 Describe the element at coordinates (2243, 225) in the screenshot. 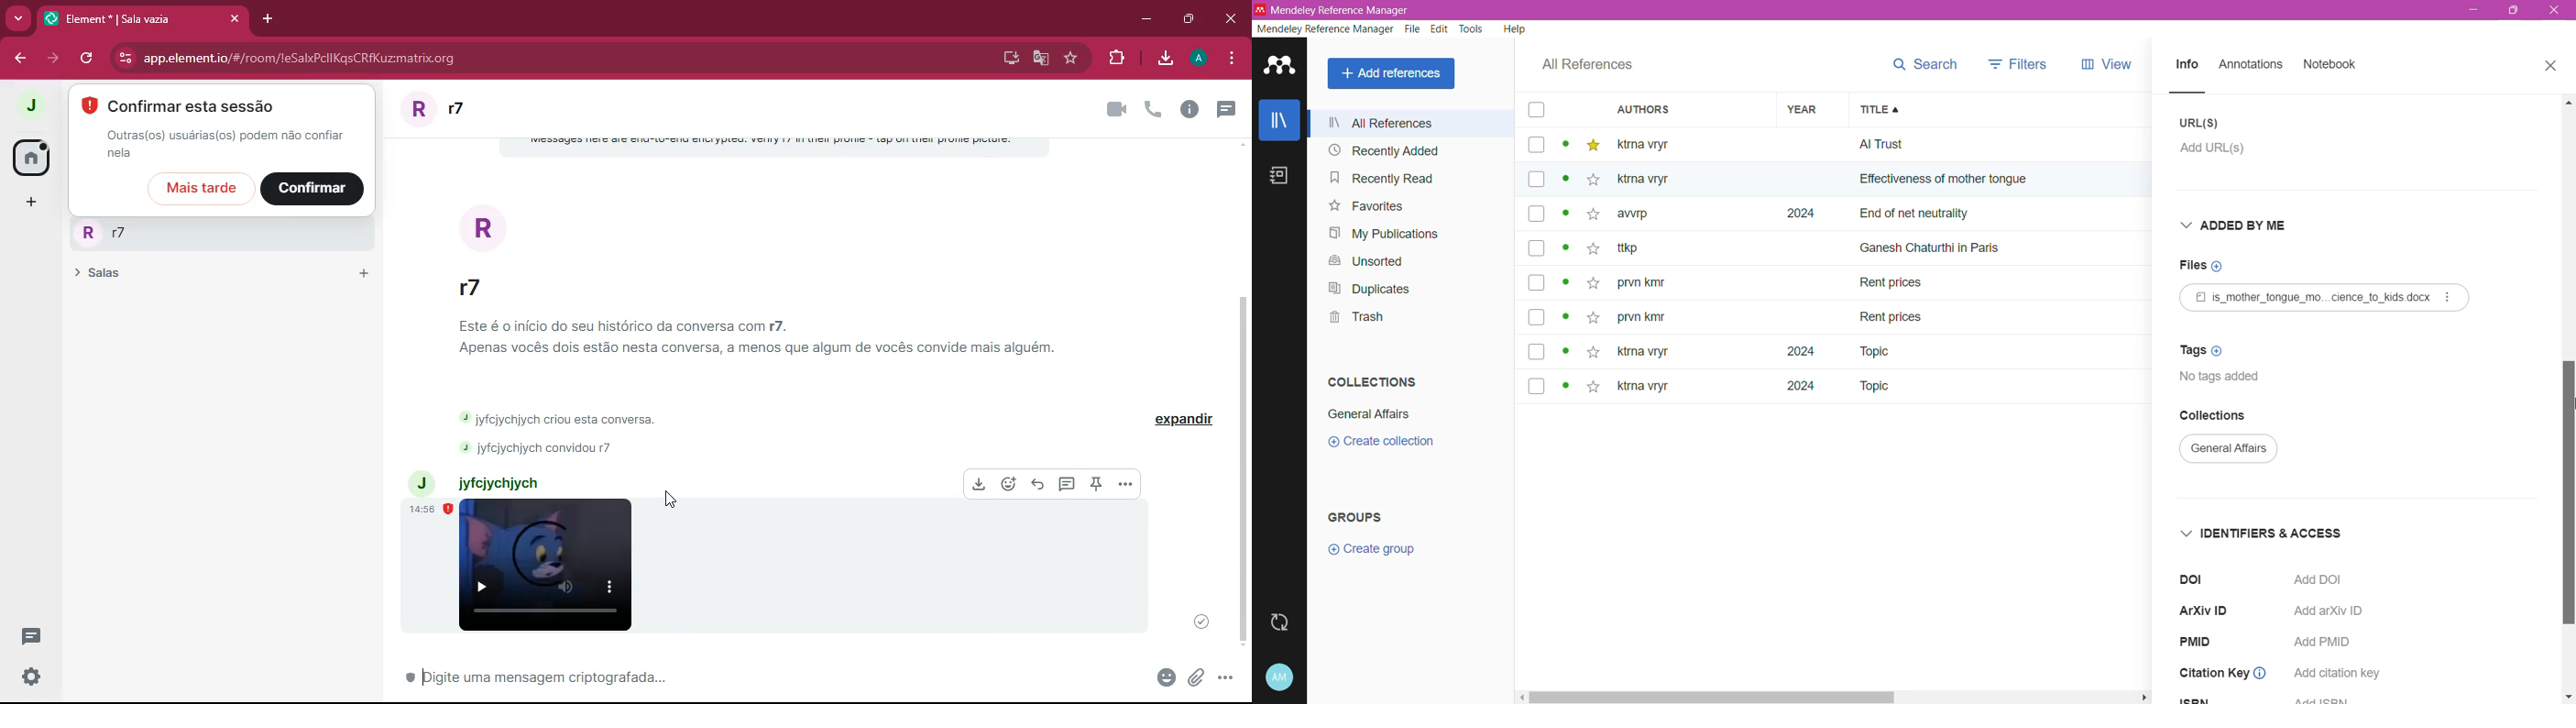

I see `Added By Me` at that location.